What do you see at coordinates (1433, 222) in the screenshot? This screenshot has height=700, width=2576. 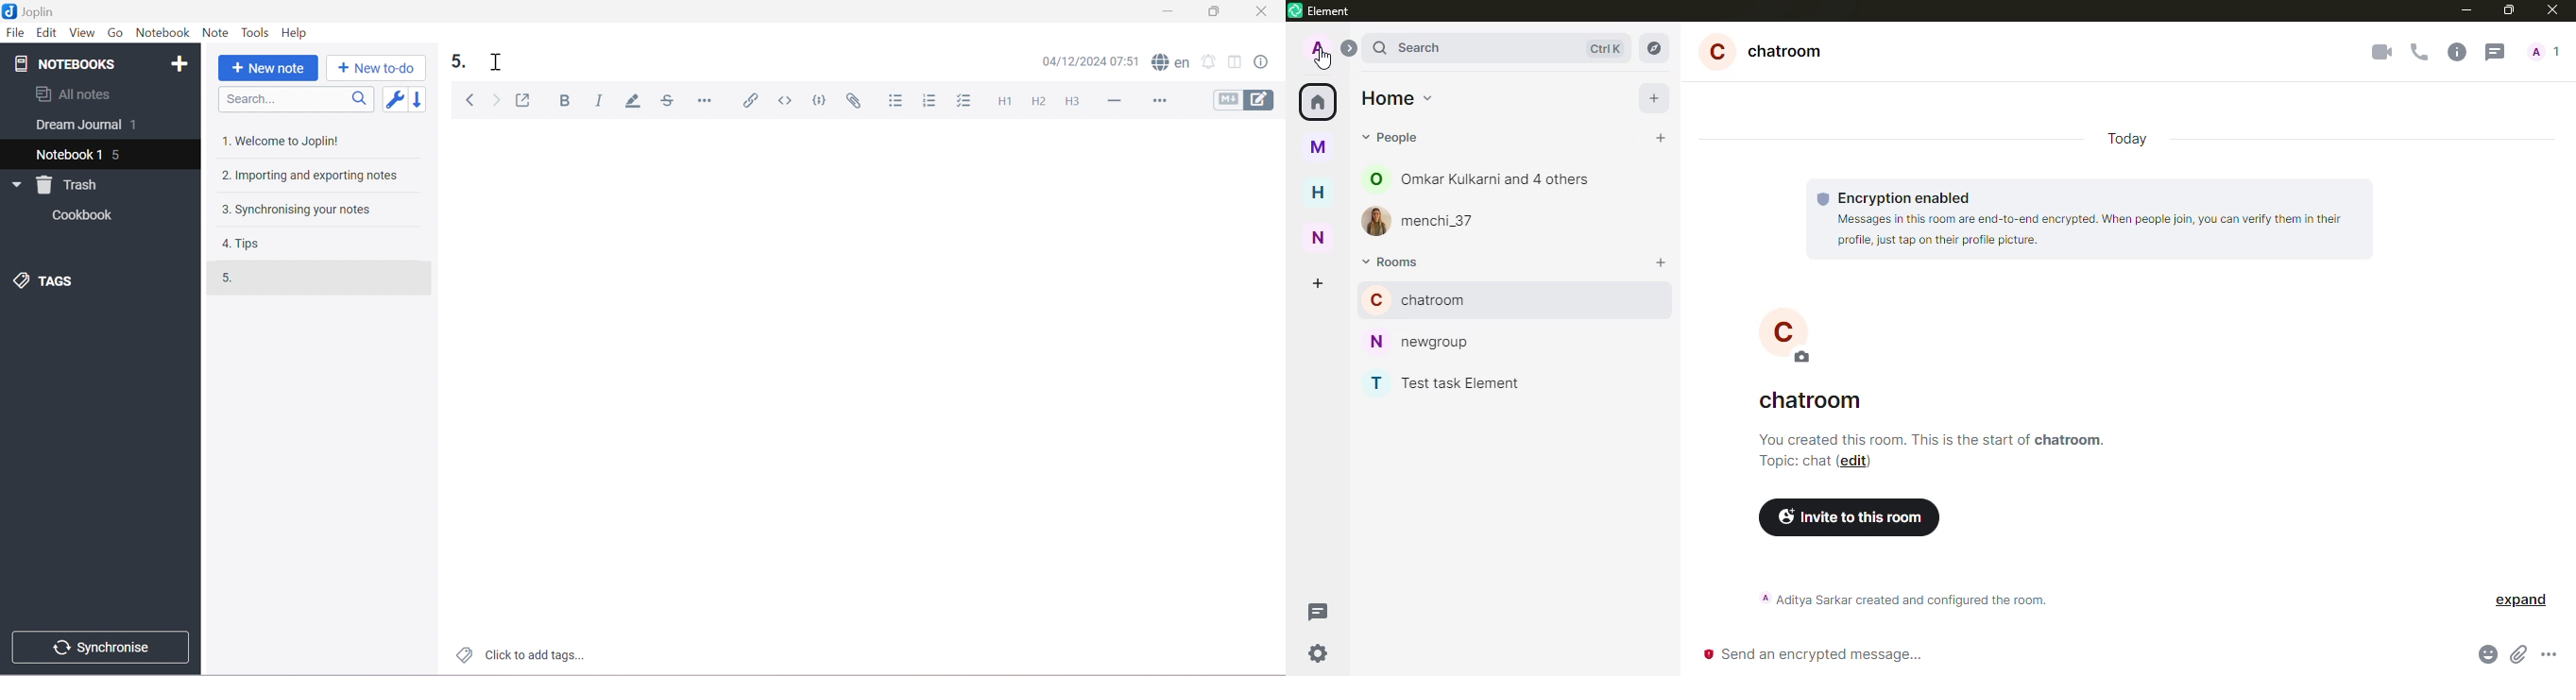 I see `menchi_37` at bounding box center [1433, 222].